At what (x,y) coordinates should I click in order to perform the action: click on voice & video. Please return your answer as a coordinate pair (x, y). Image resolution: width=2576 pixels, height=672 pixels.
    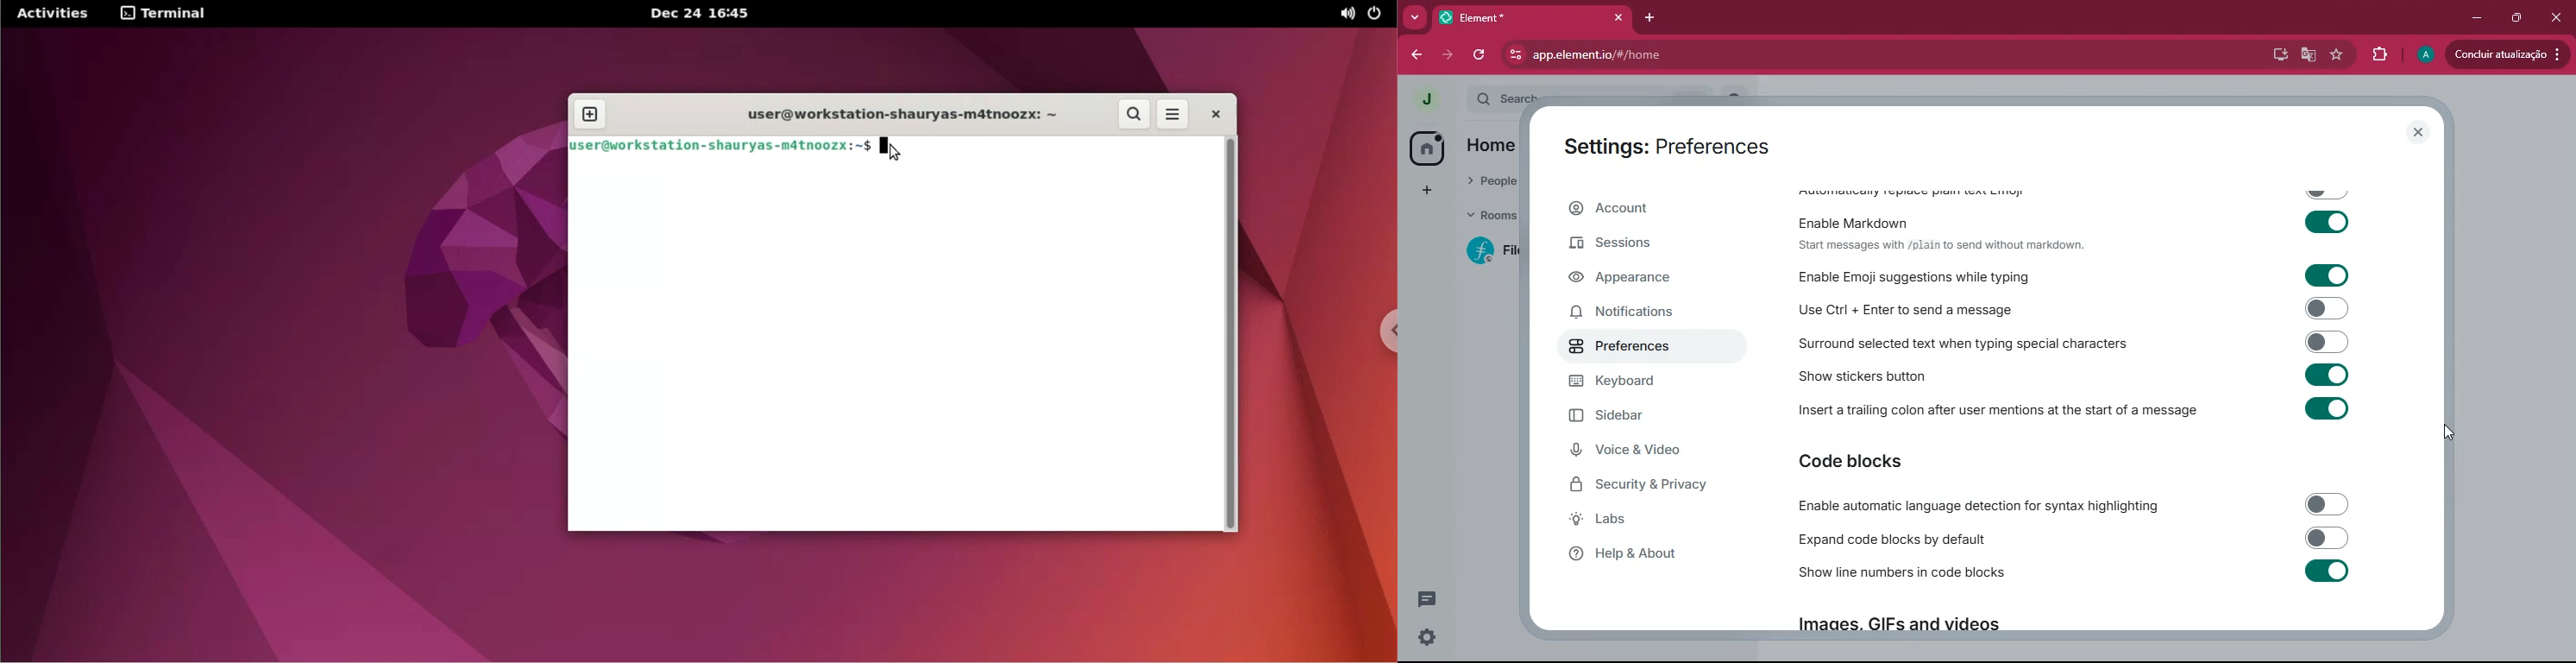
    Looking at the image, I should click on (1643, 451).